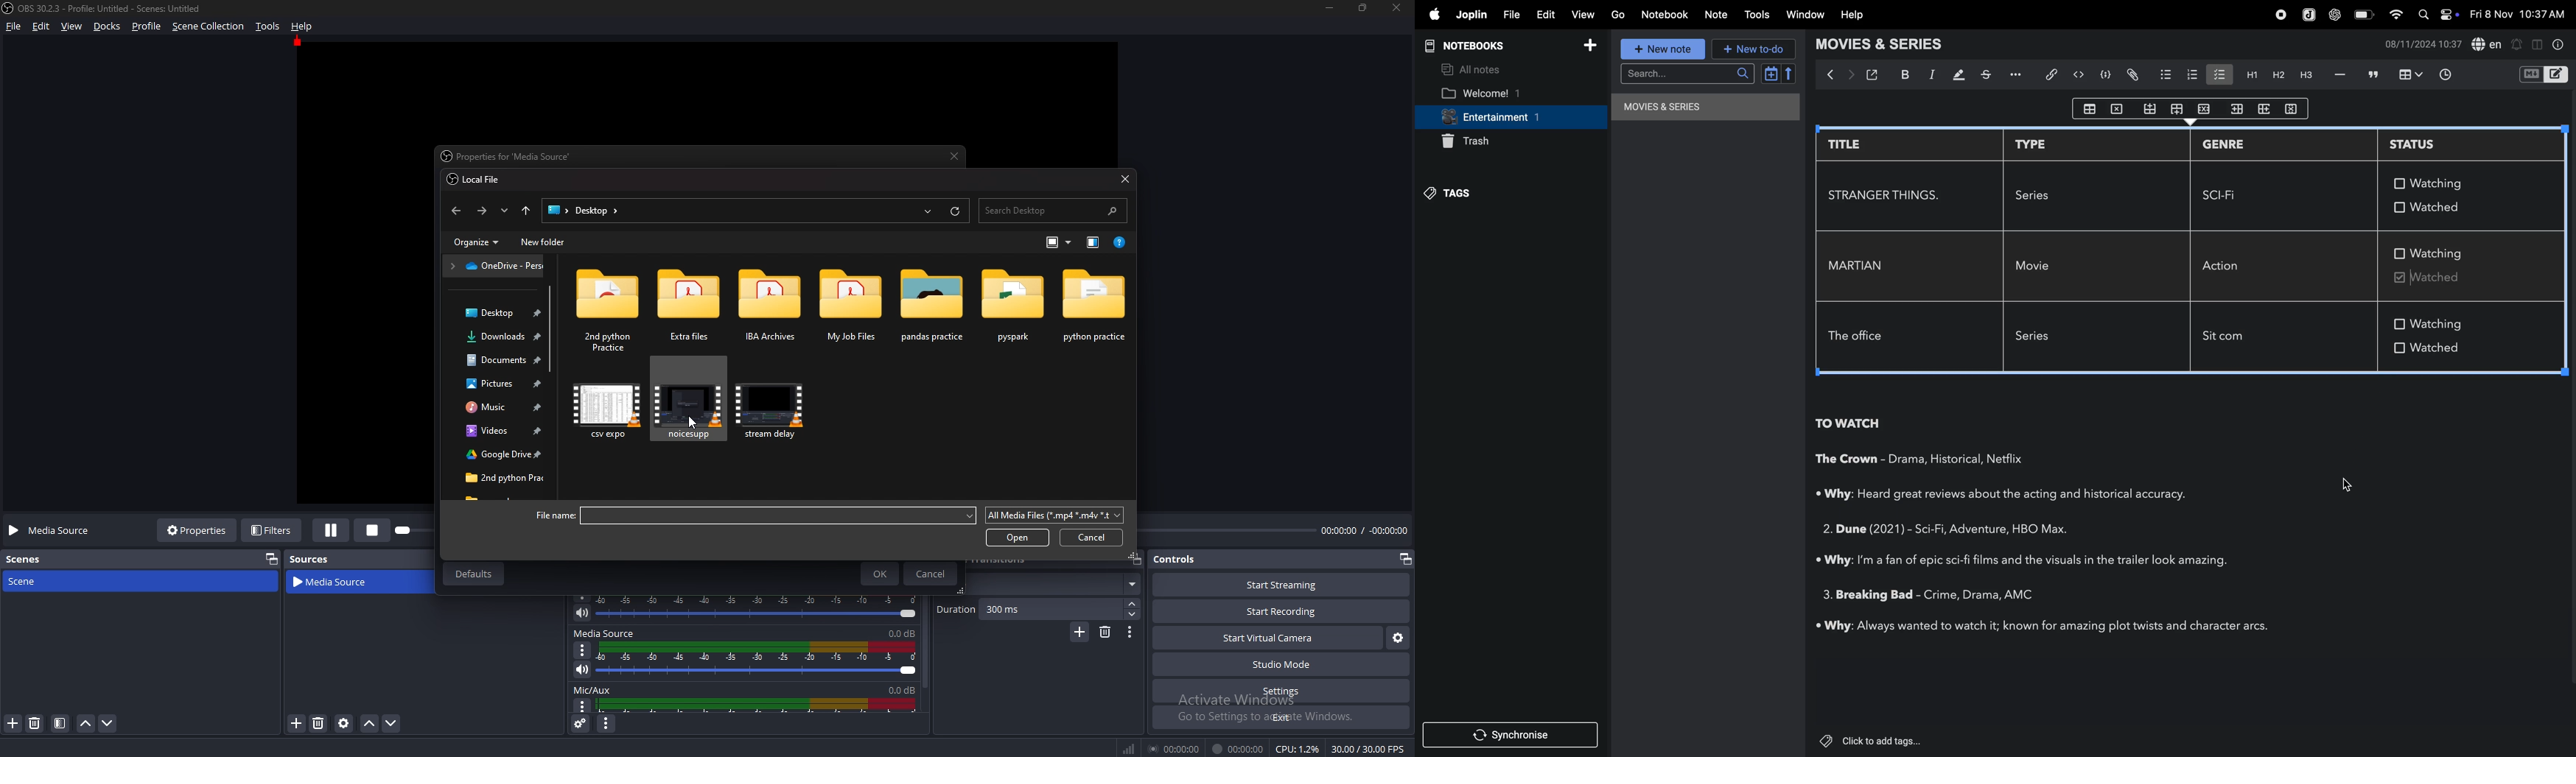  I want to click on cast on, so click(2025, 594).